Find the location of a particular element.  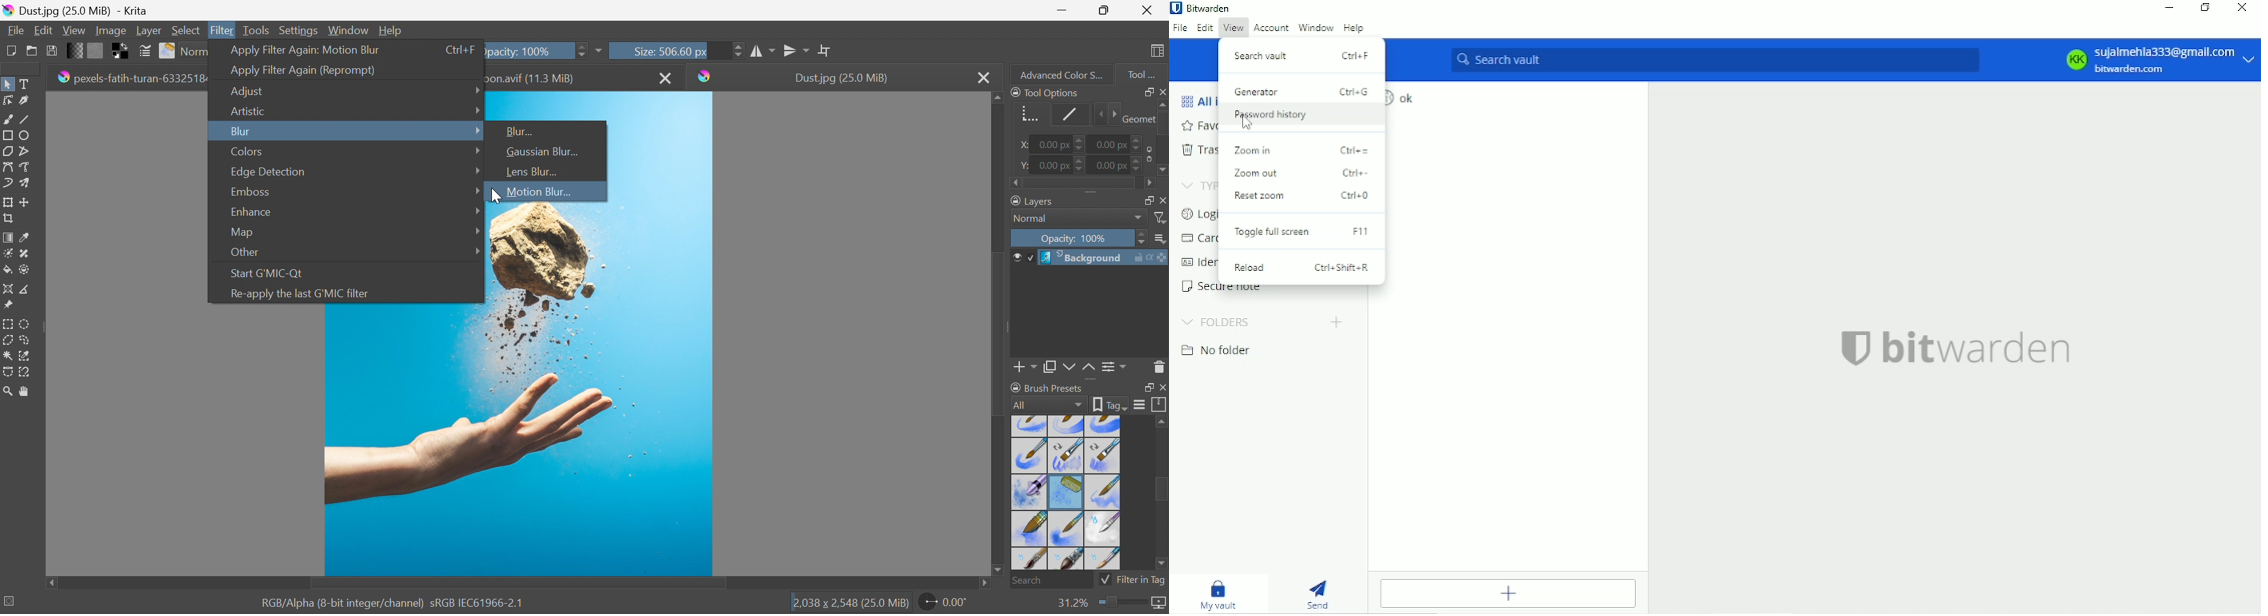

Filter is located at coordinates (224, 30).